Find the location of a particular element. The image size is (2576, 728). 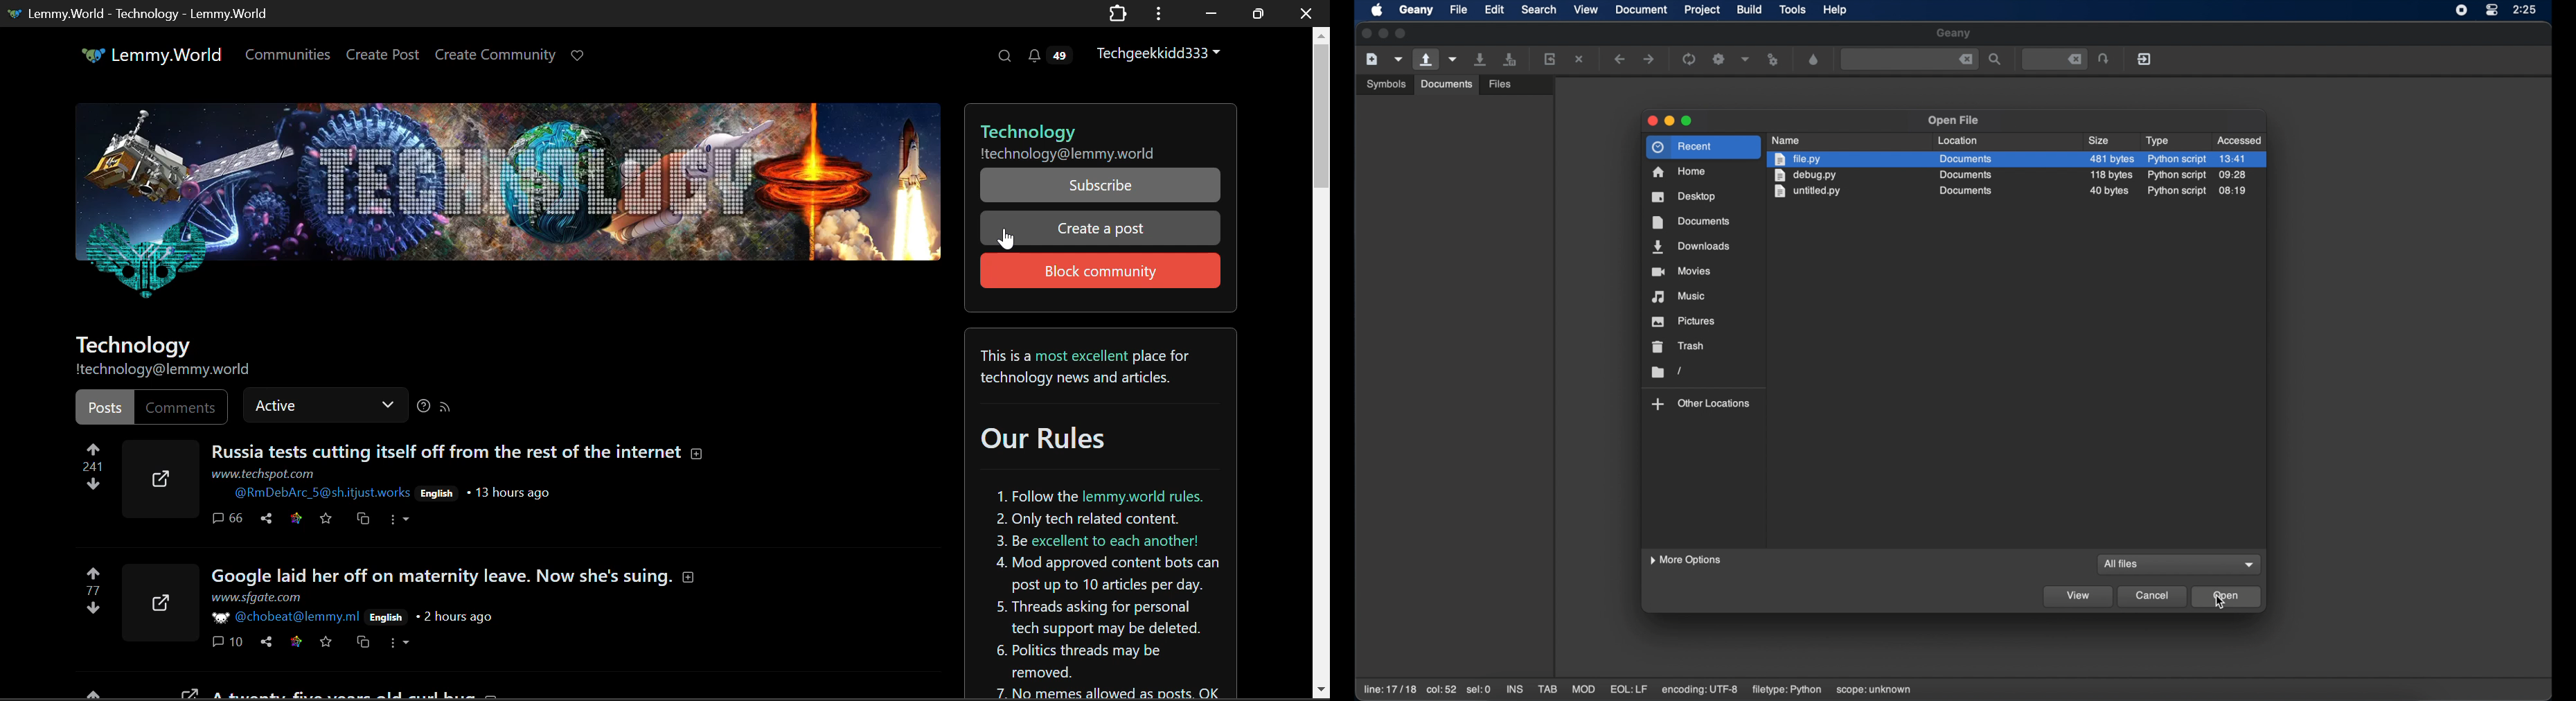

www.sfgate.com is located at coordinates (255, 598).